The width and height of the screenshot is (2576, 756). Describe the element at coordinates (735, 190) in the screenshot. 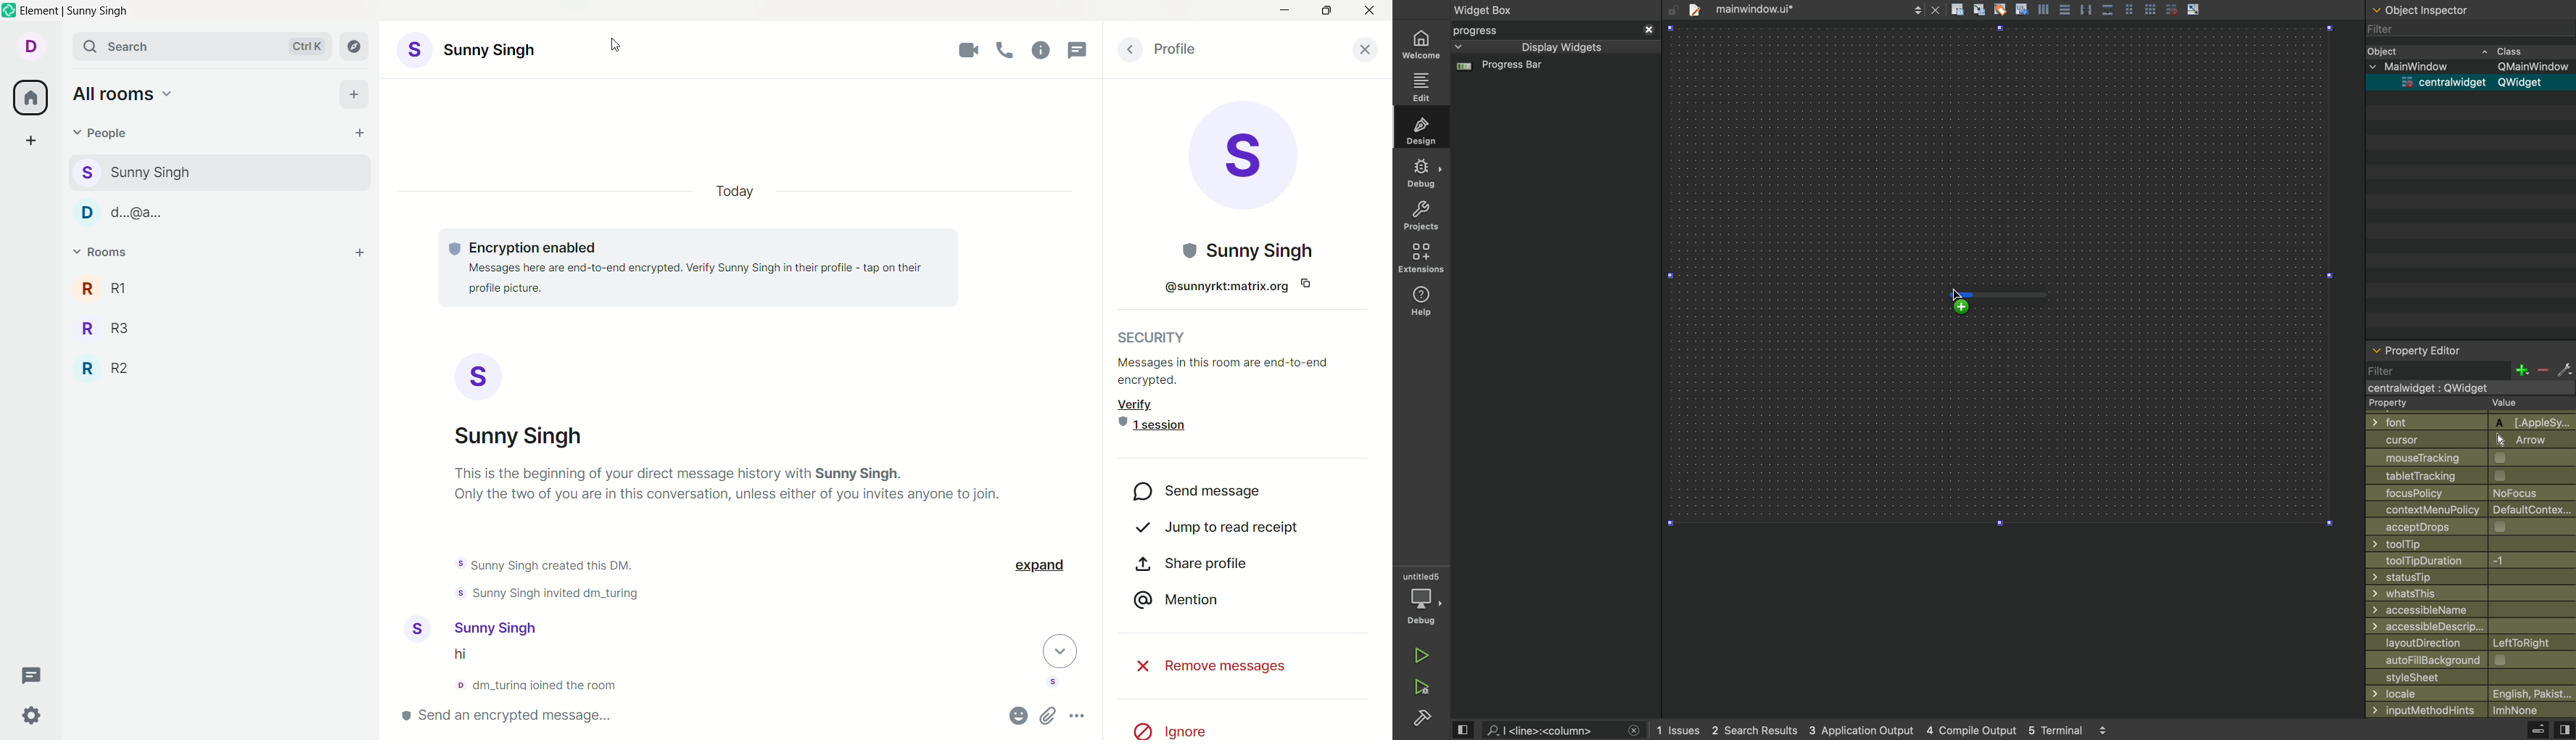

I see `today` at that location.